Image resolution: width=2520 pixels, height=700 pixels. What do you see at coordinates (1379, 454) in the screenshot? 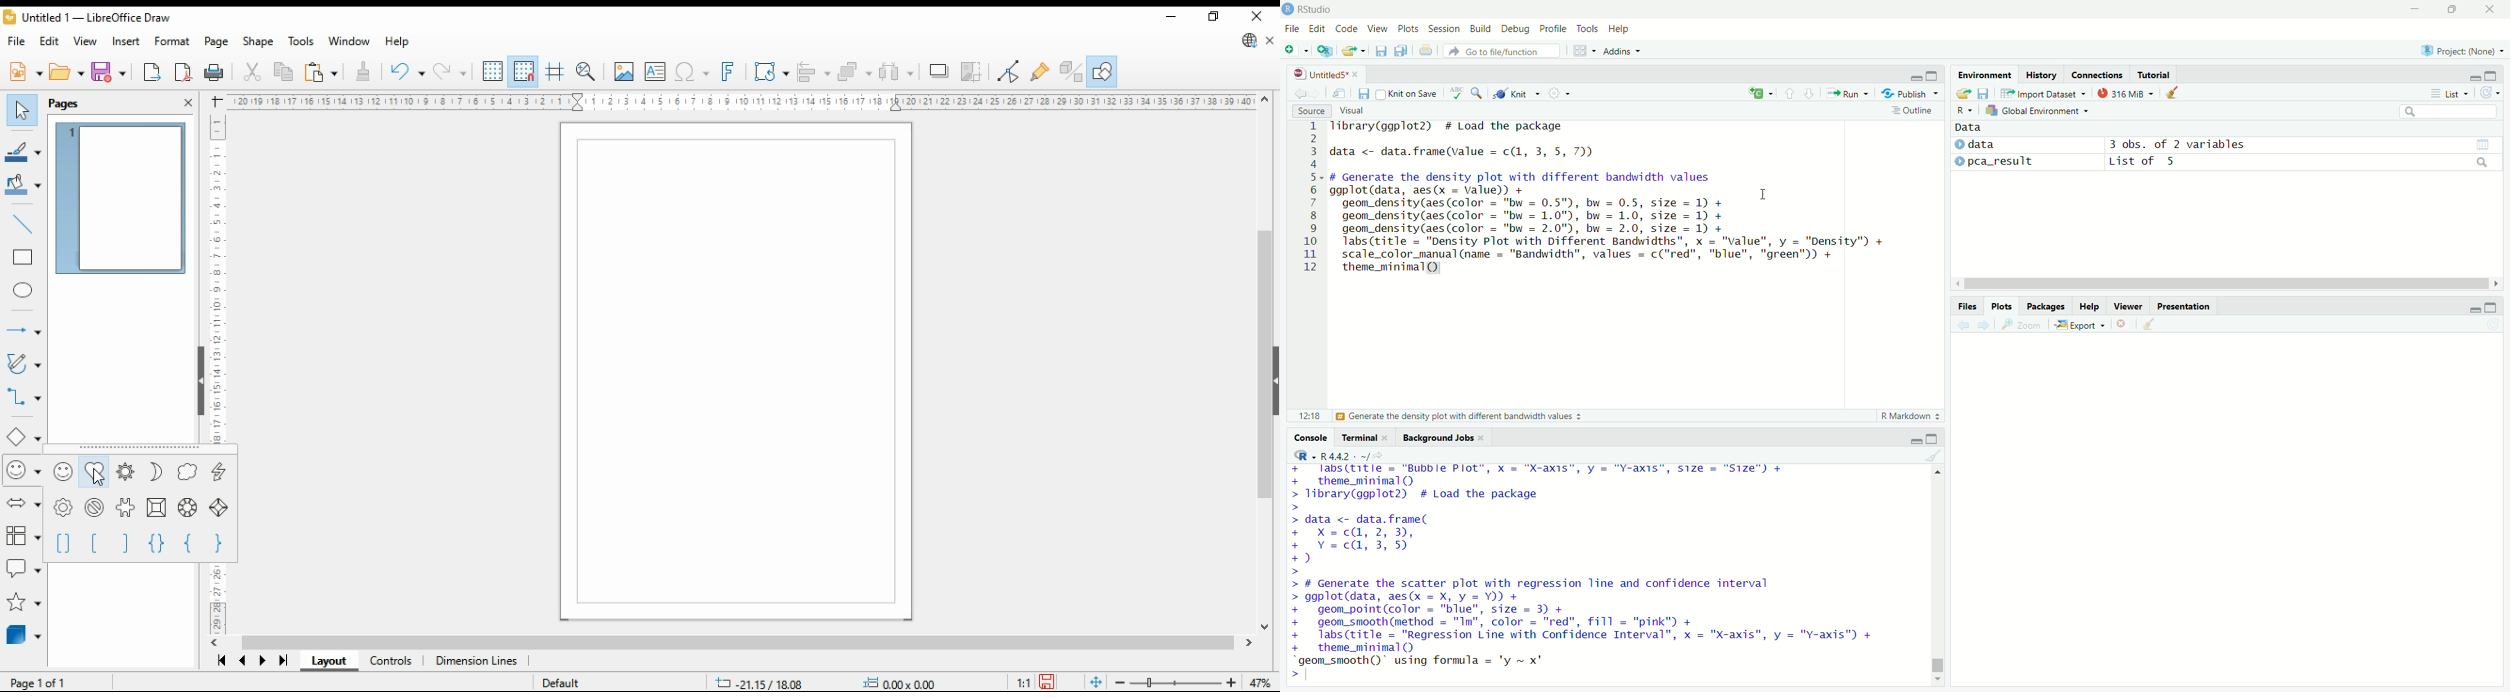
I see `View the current working current directory` at bounding box center [1379, 454].